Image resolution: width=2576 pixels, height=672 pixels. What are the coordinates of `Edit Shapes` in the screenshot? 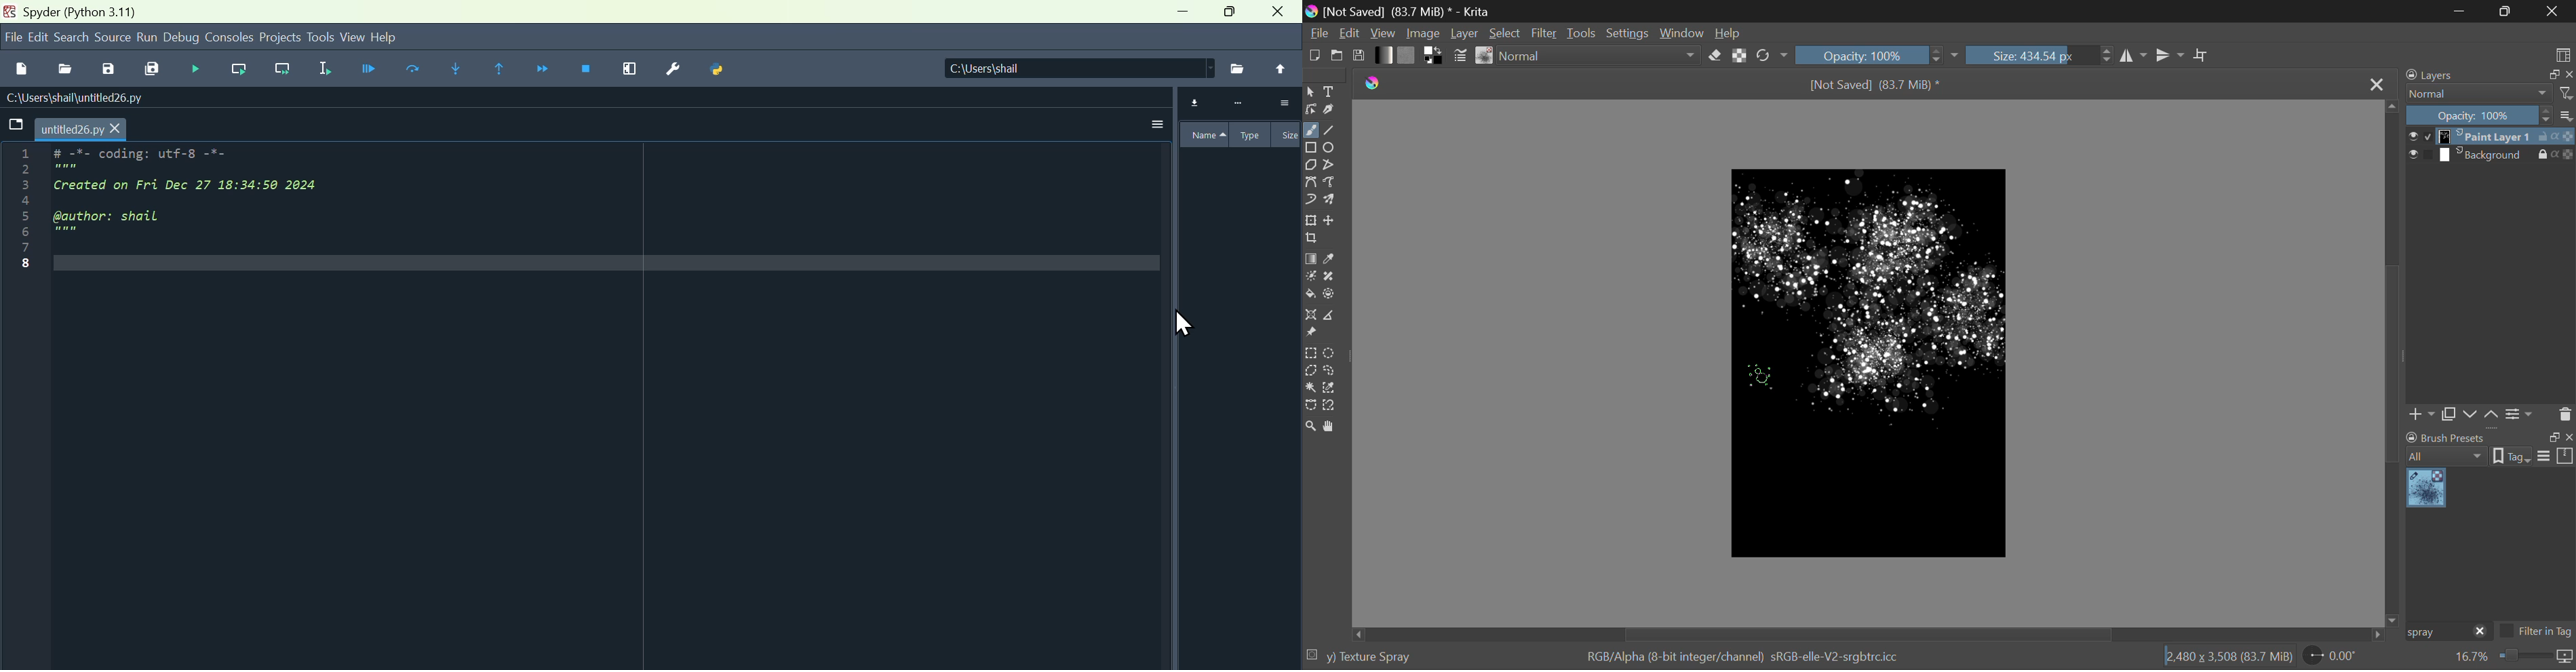 It's located at (1312, 109).